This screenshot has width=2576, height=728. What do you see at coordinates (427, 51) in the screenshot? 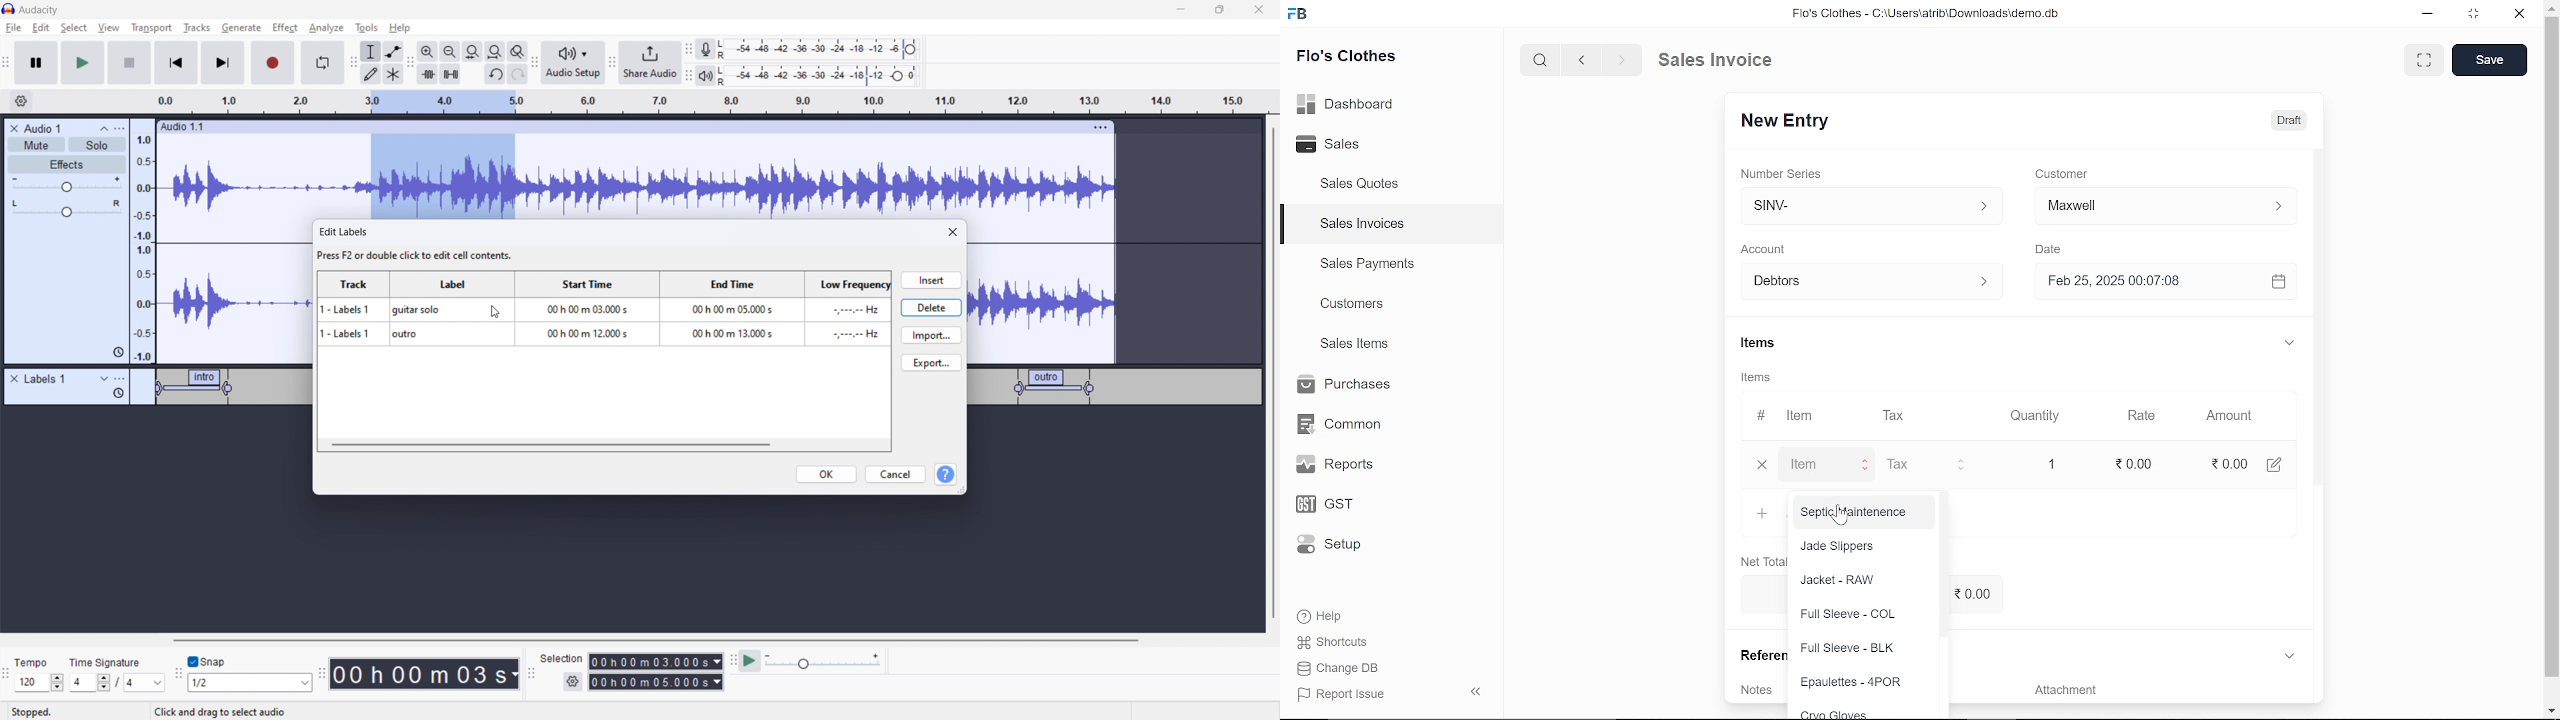
I see `zoom in` at bounding box center [427, 51].